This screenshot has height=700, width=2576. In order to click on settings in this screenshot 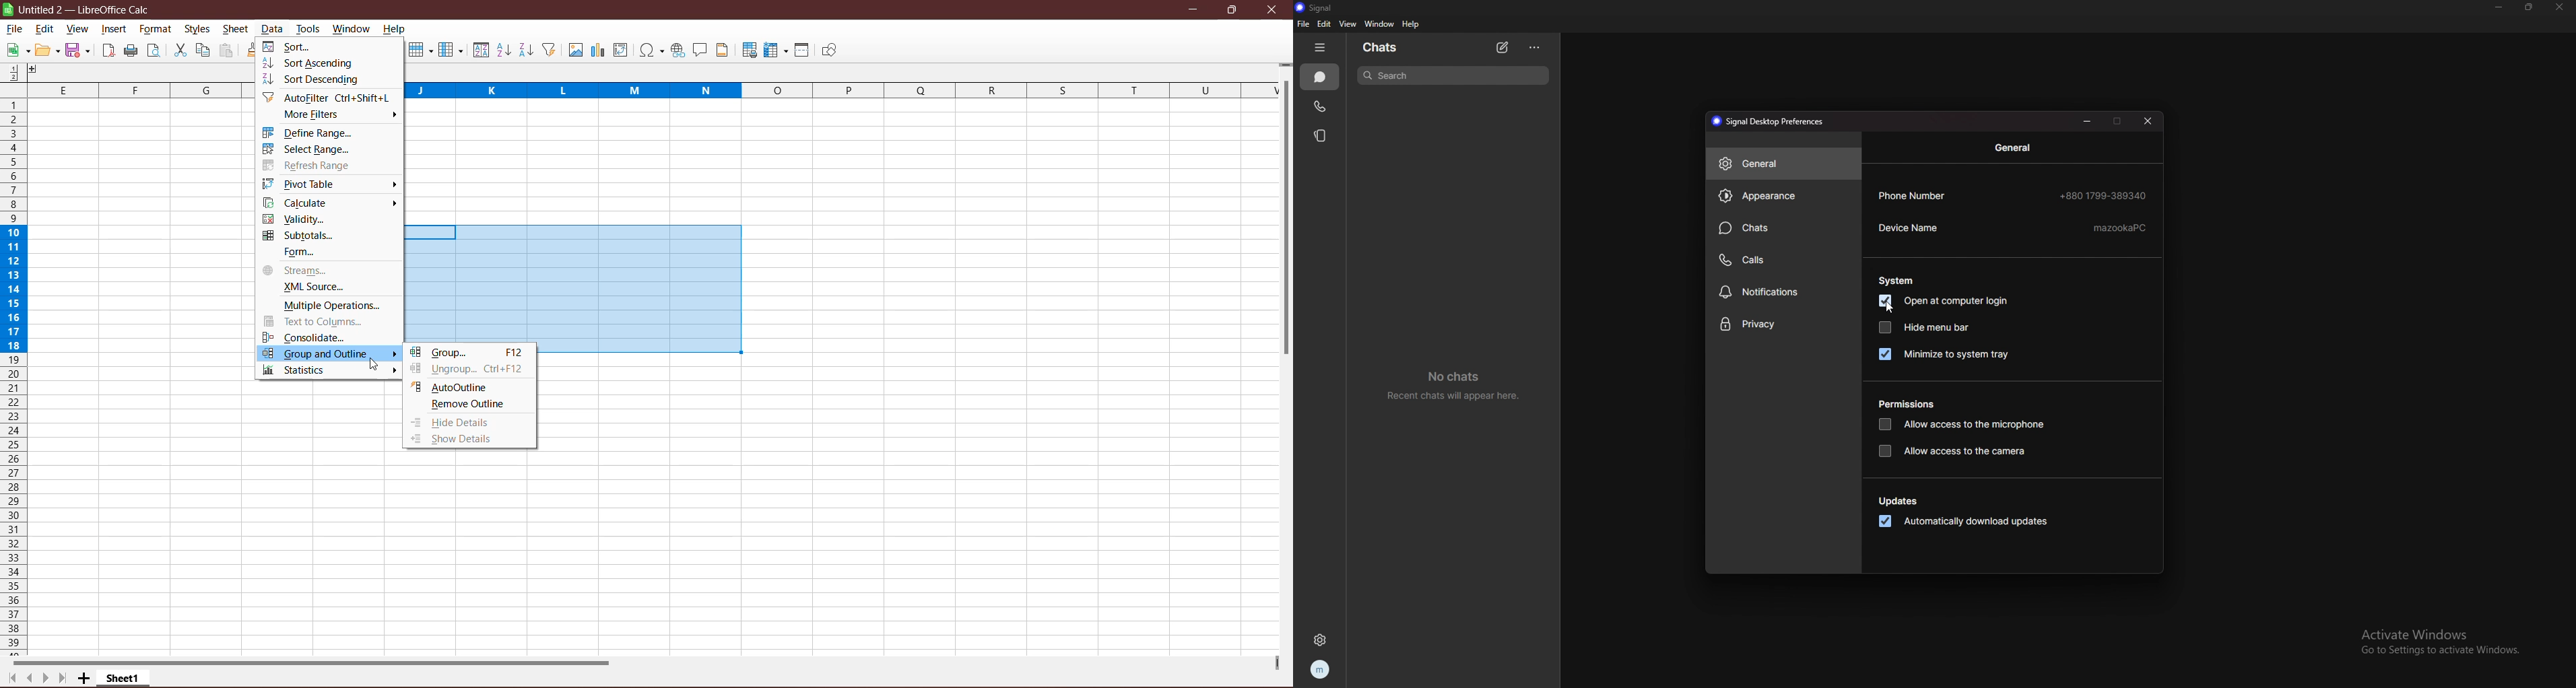, I will do `click(1322, 640)`.